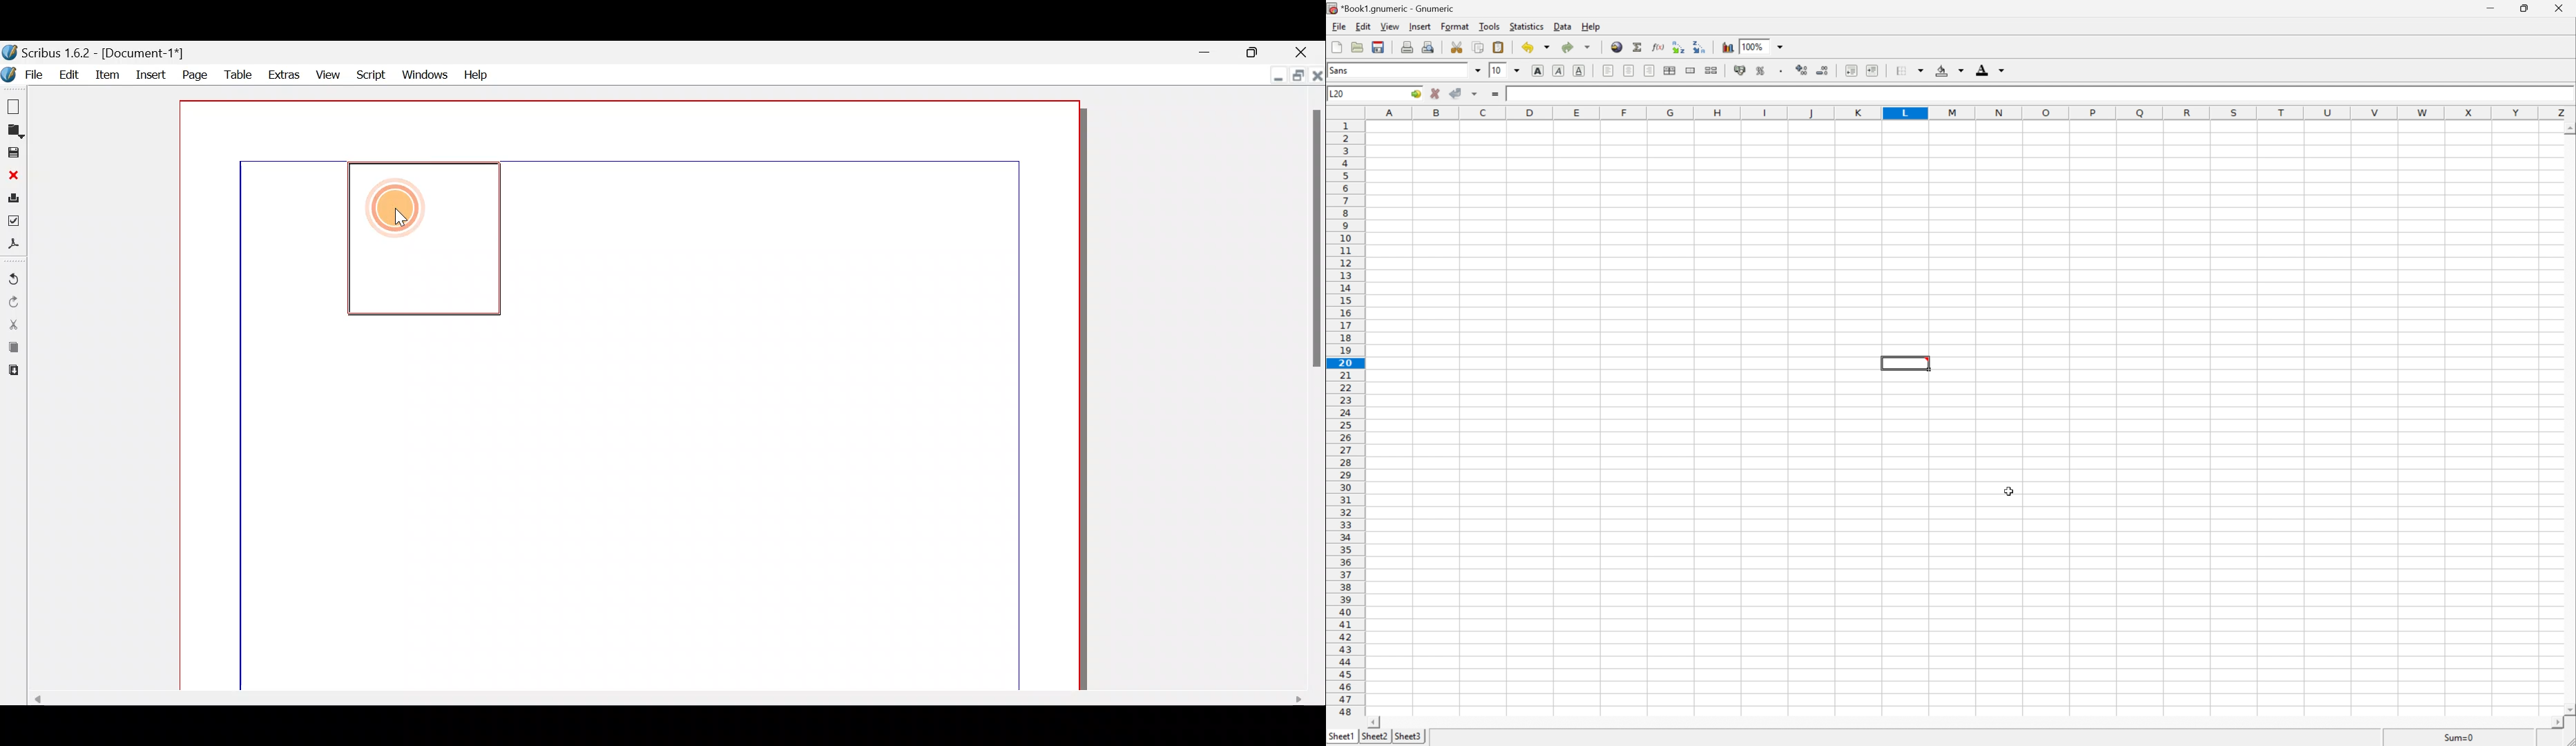 Image resolution: width=2576 pixels, height=756 pixels. I want to click on Italic, so click(1557, 70).